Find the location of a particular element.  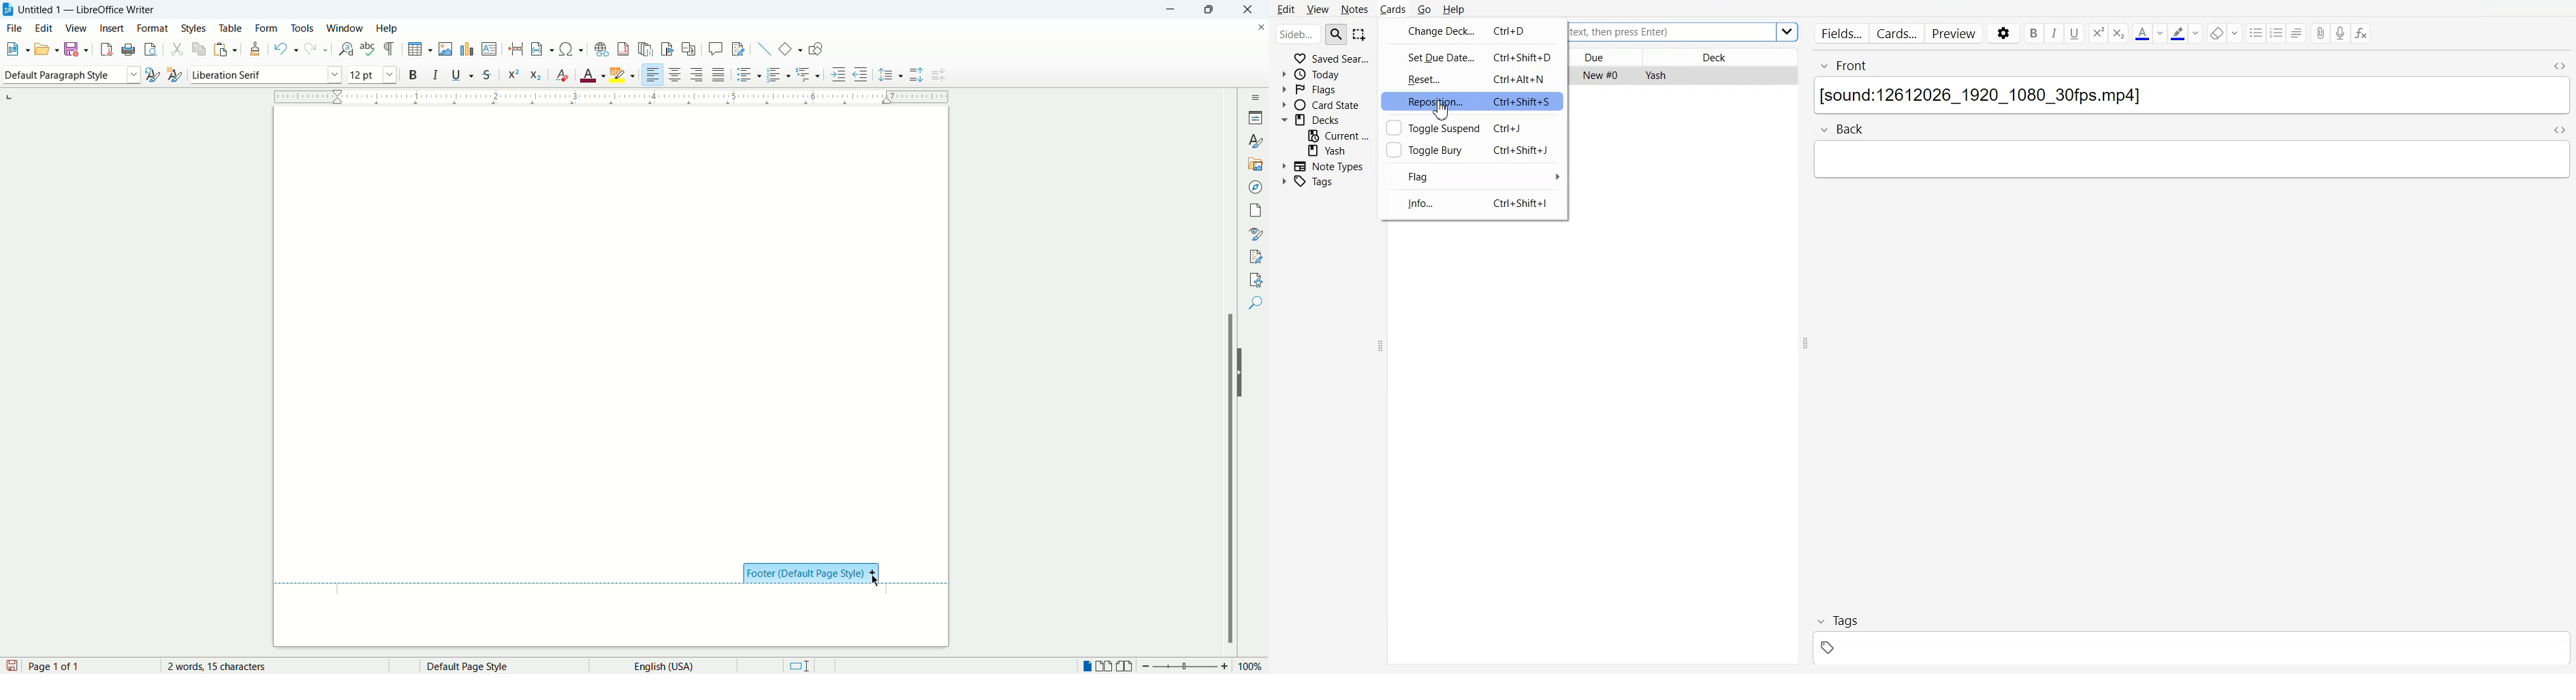

Deck is located at coordinates (1721, 56).